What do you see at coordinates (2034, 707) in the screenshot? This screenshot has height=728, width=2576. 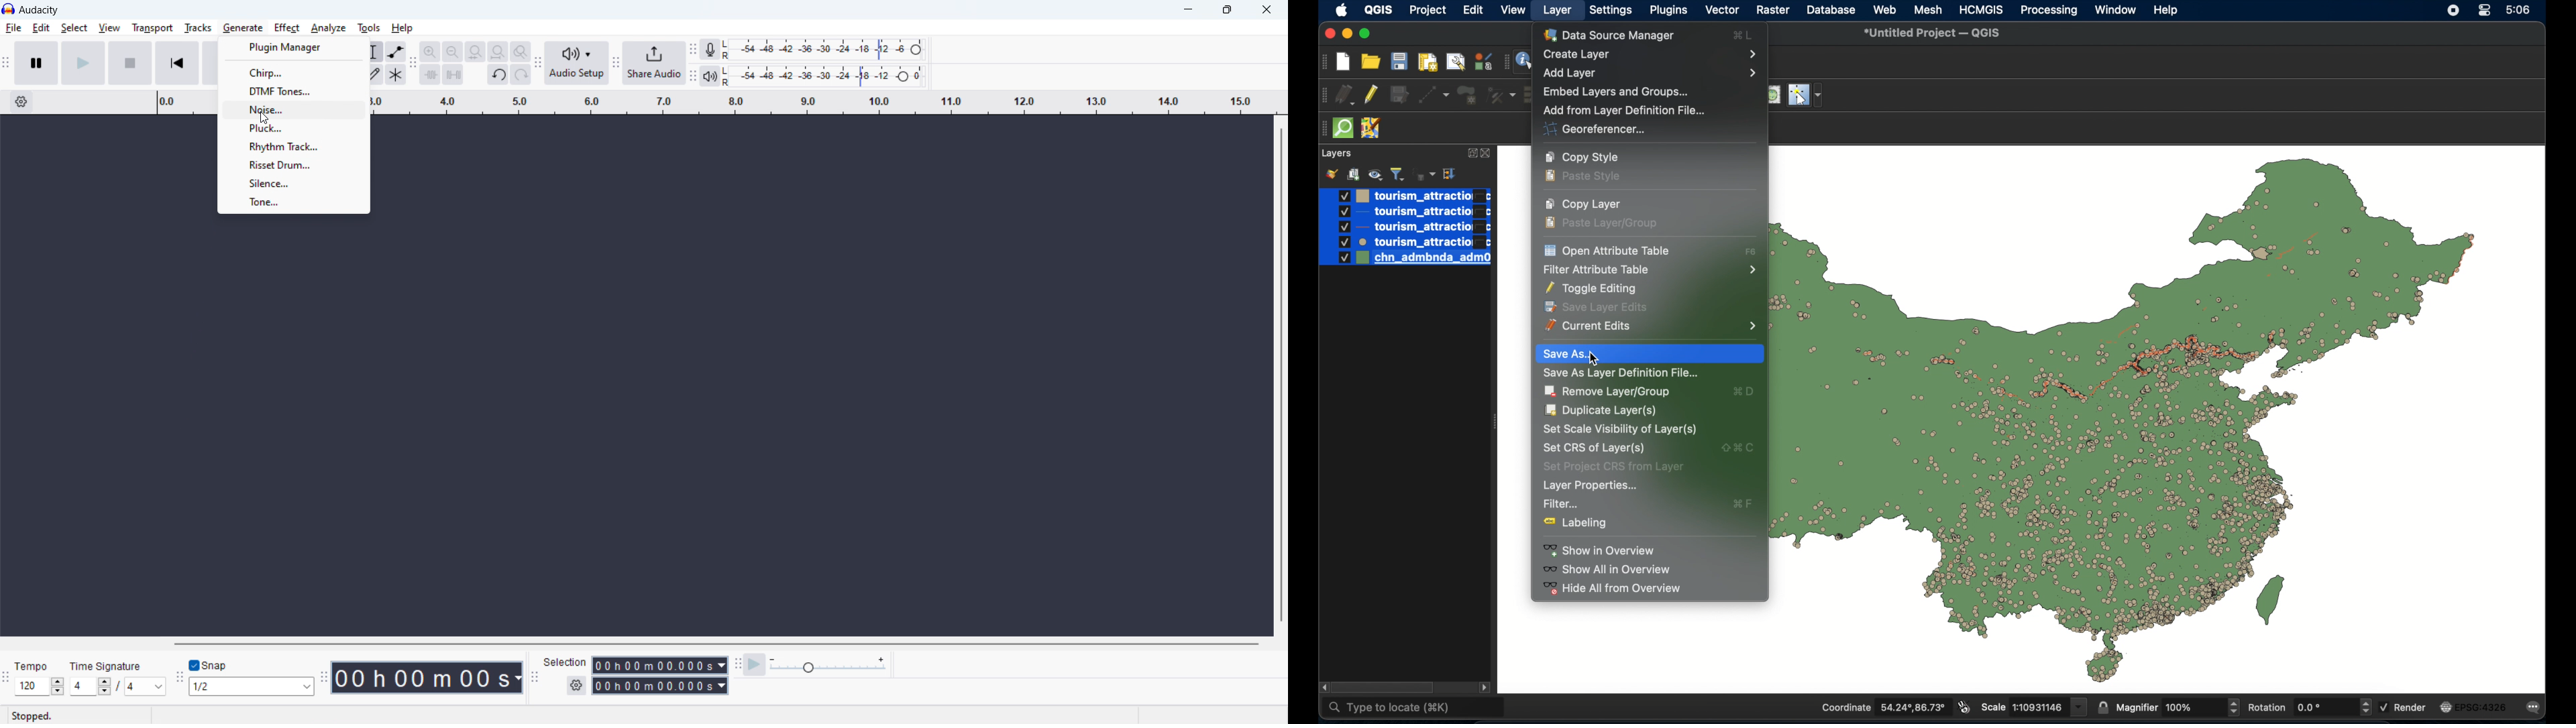 I see `scale` at bounding box center [2034, 707].